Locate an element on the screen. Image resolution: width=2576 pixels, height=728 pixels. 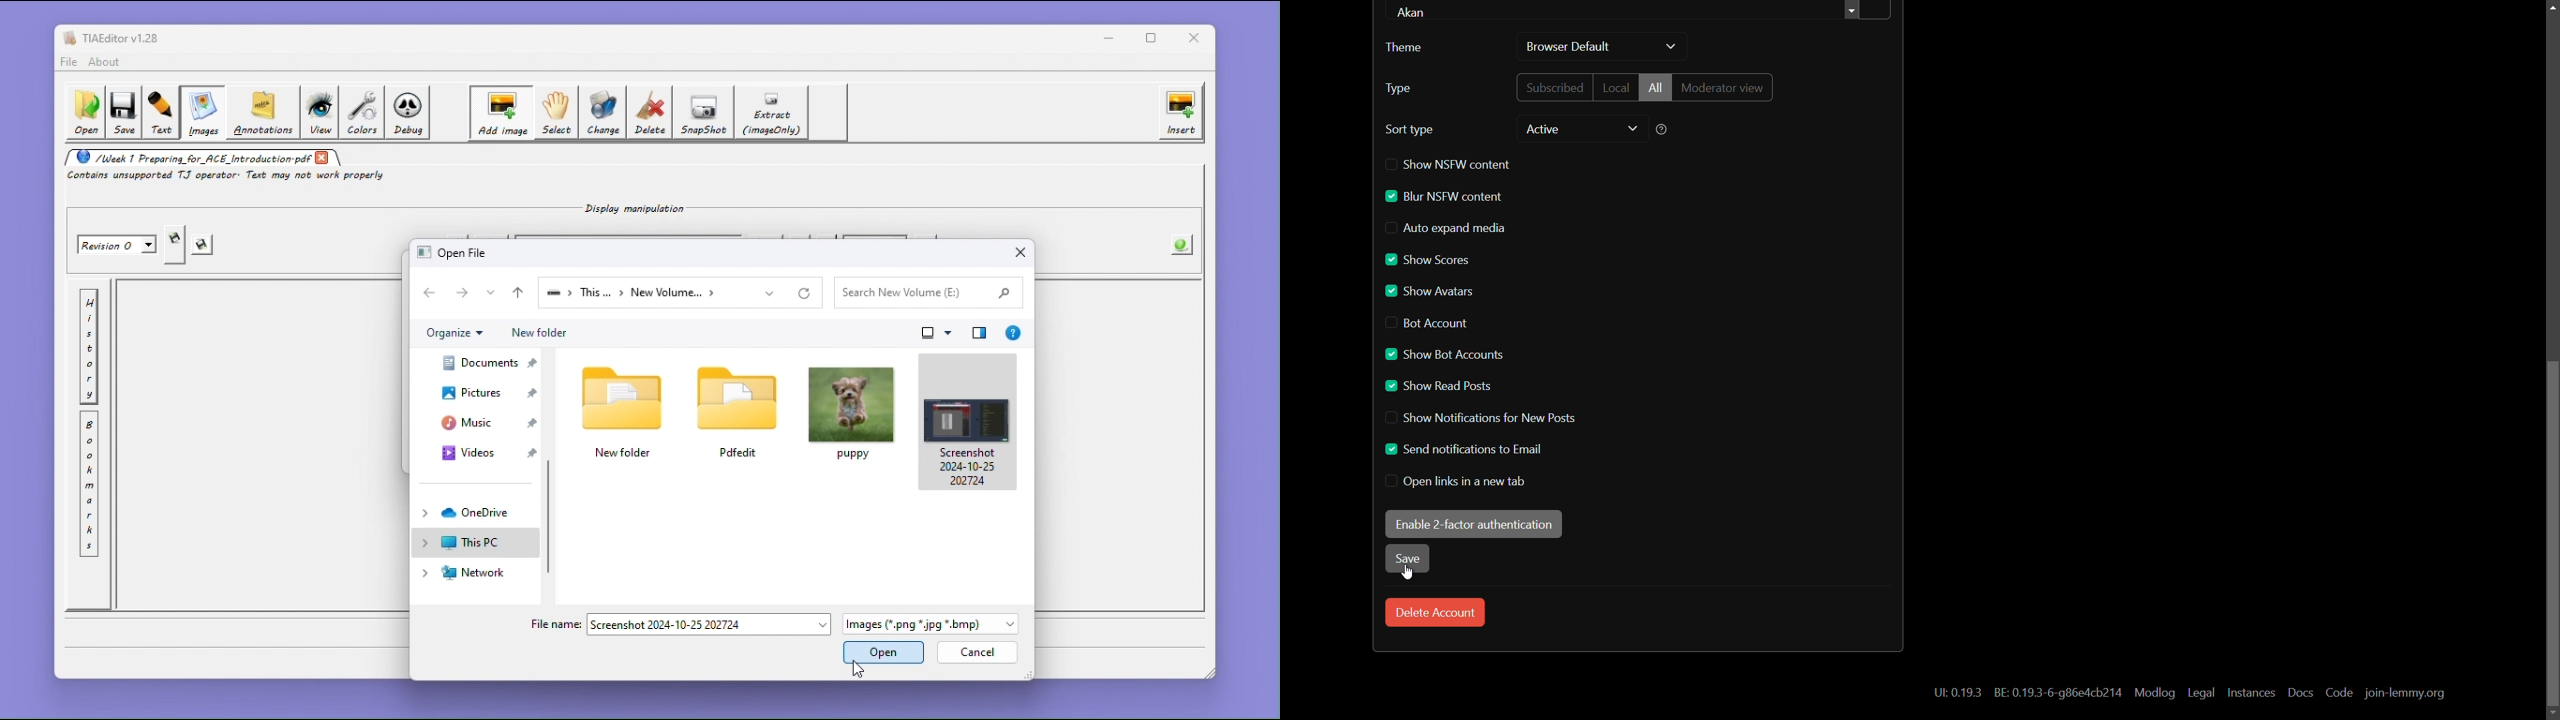
Screenshot 2024-10-25 202724 is located at coordinates (709, 625).